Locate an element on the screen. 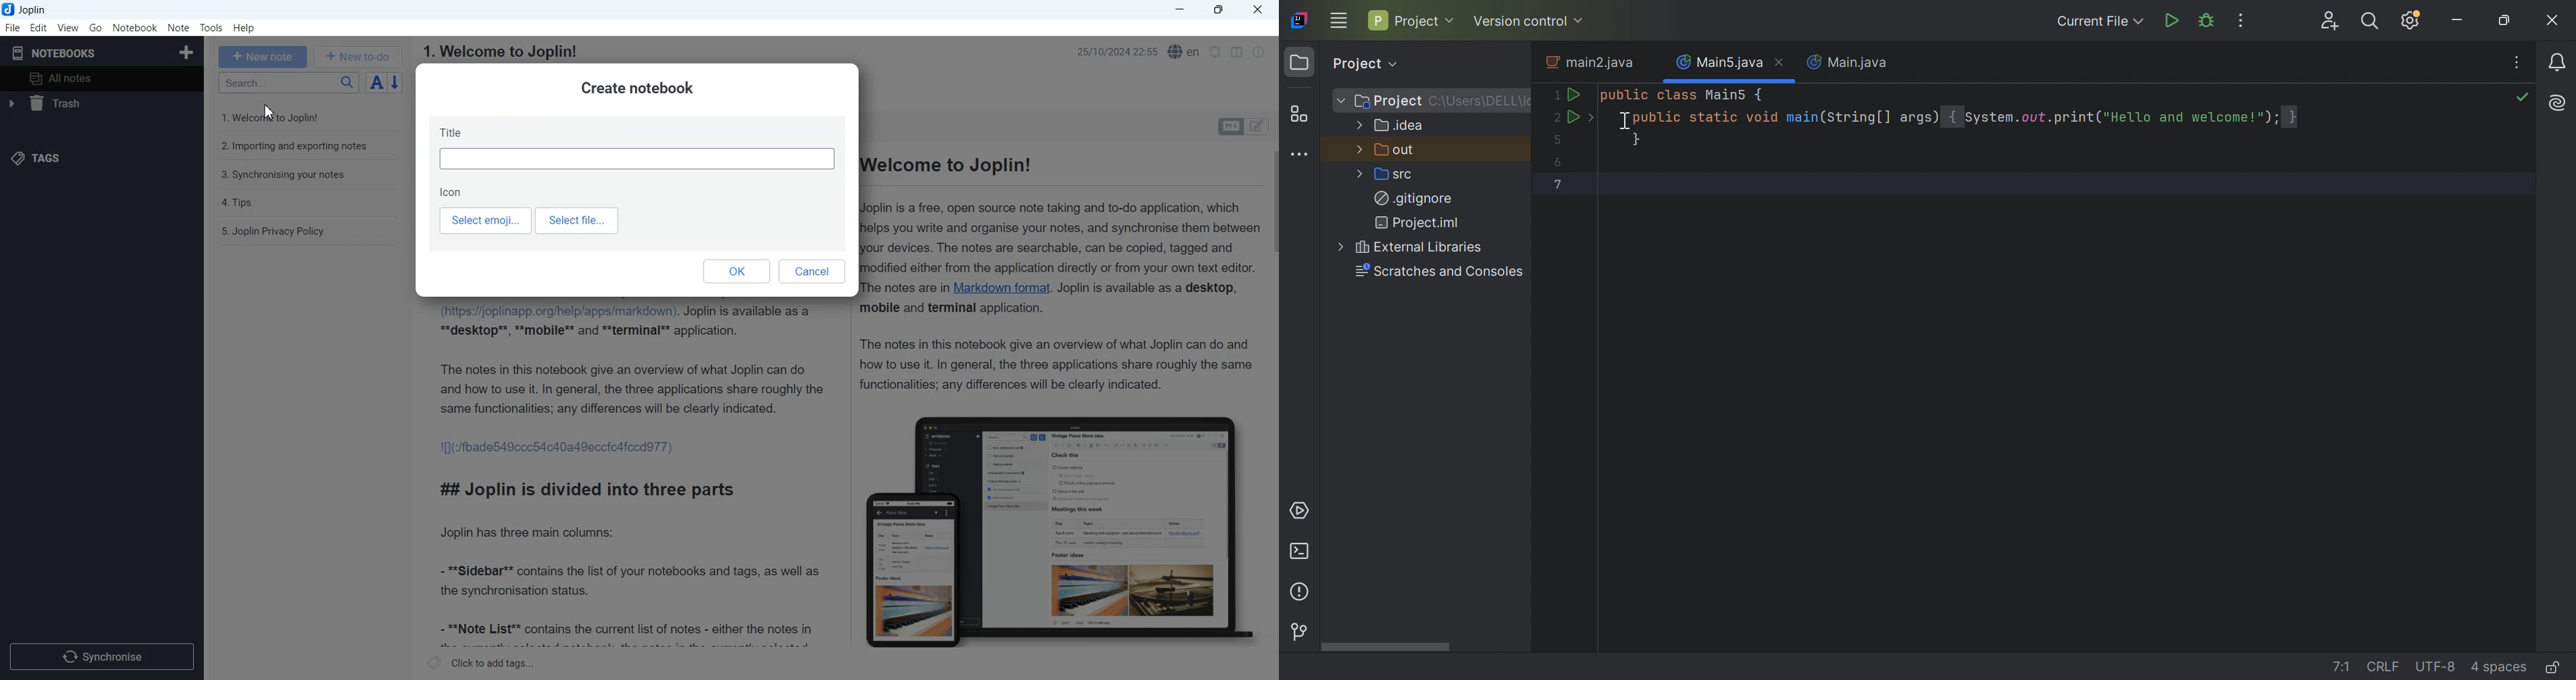 This screenshot has width=2576, height=700. Search bar is located at coordinates (289, 83).